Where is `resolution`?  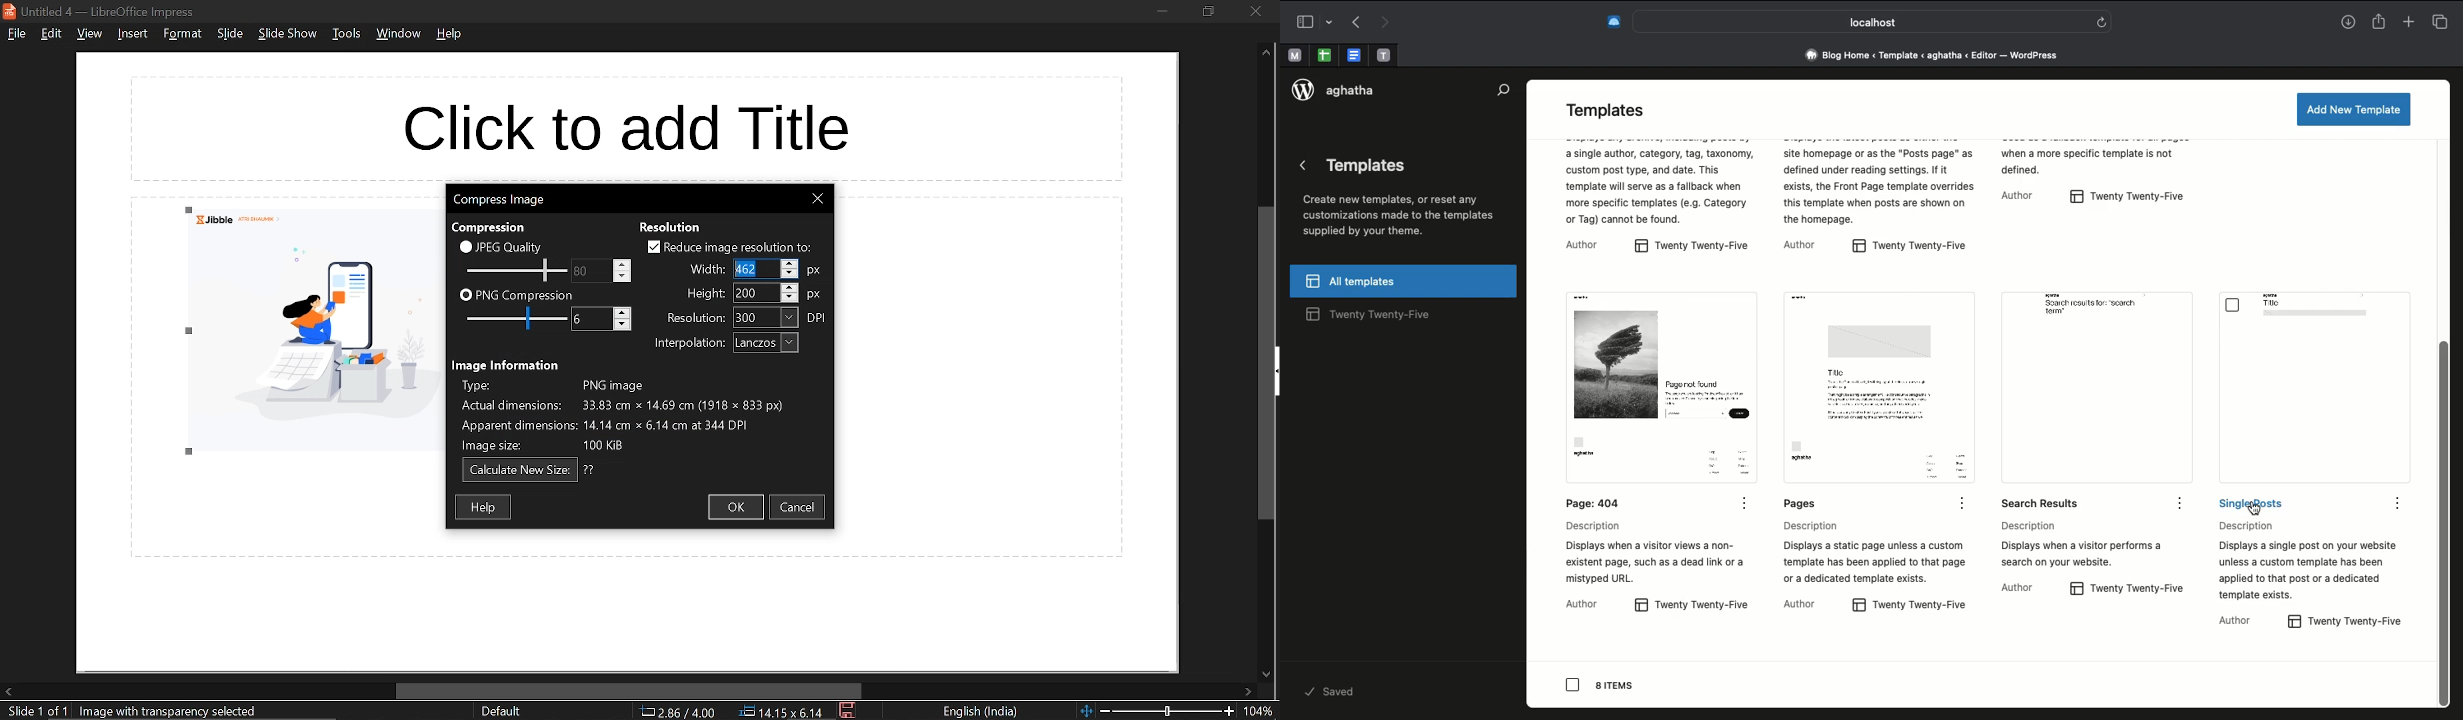 resolution is located at coordinates (671, 227).